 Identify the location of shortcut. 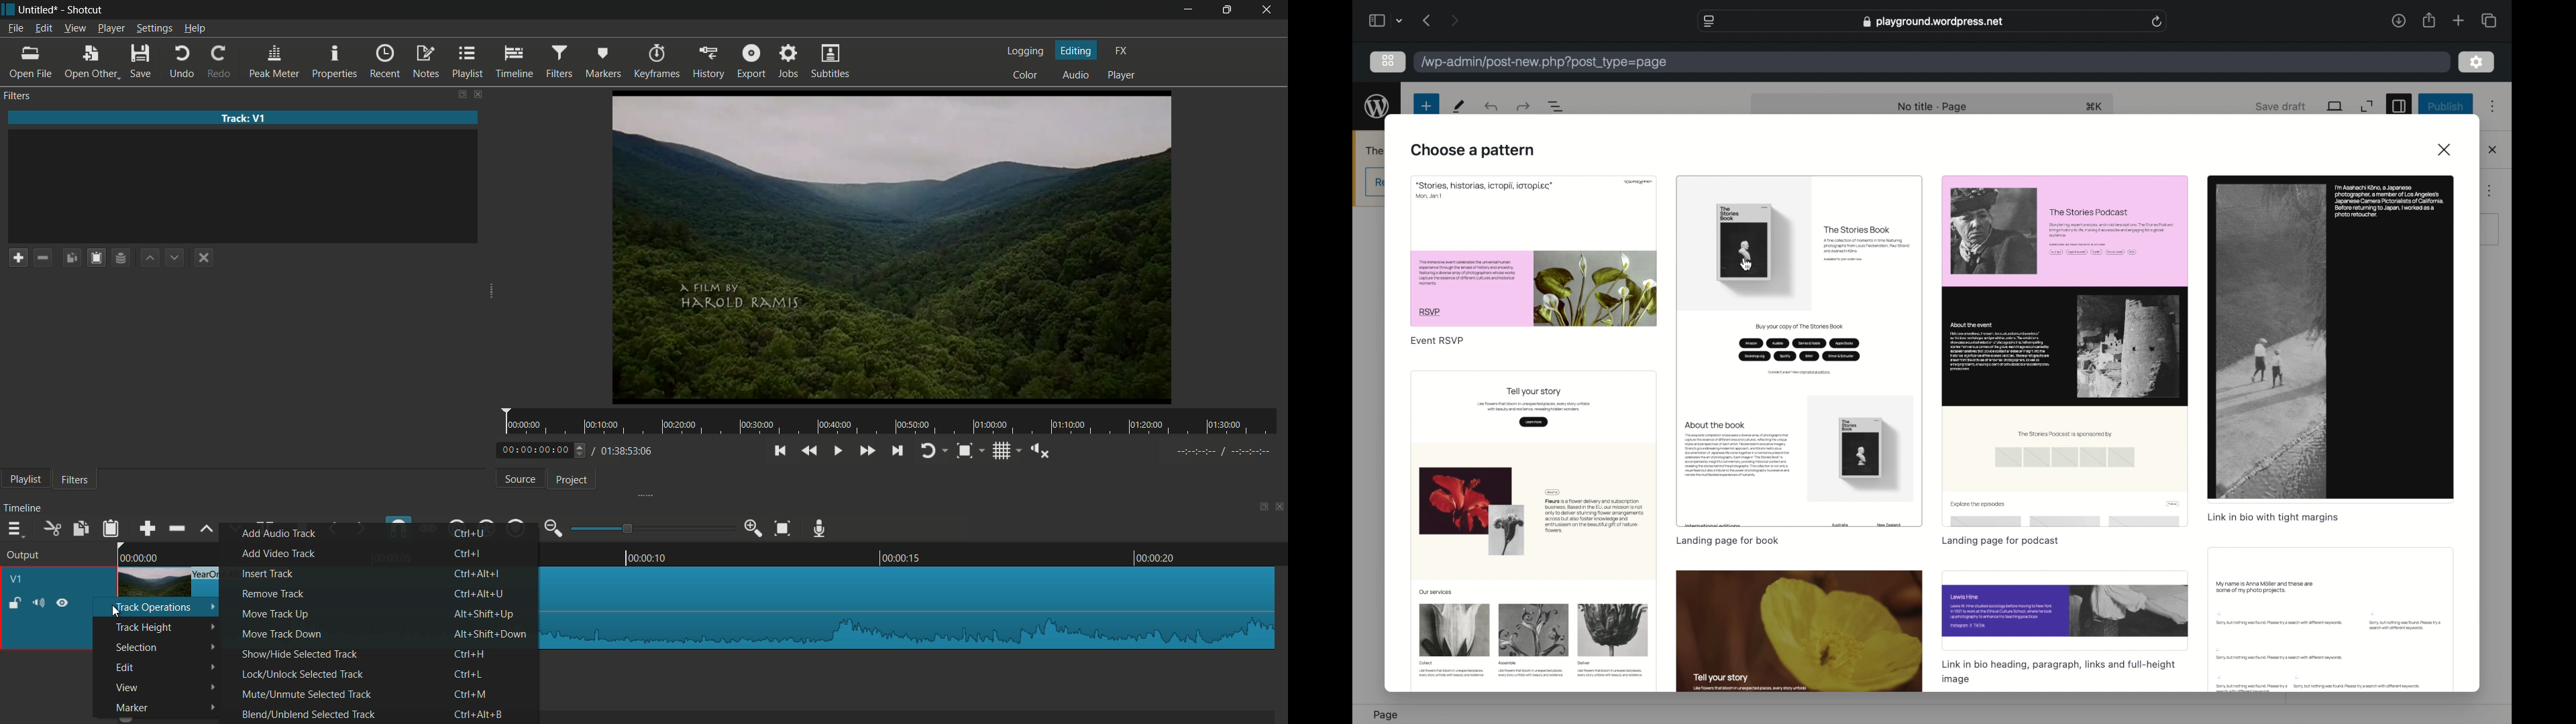
(2096, 107).